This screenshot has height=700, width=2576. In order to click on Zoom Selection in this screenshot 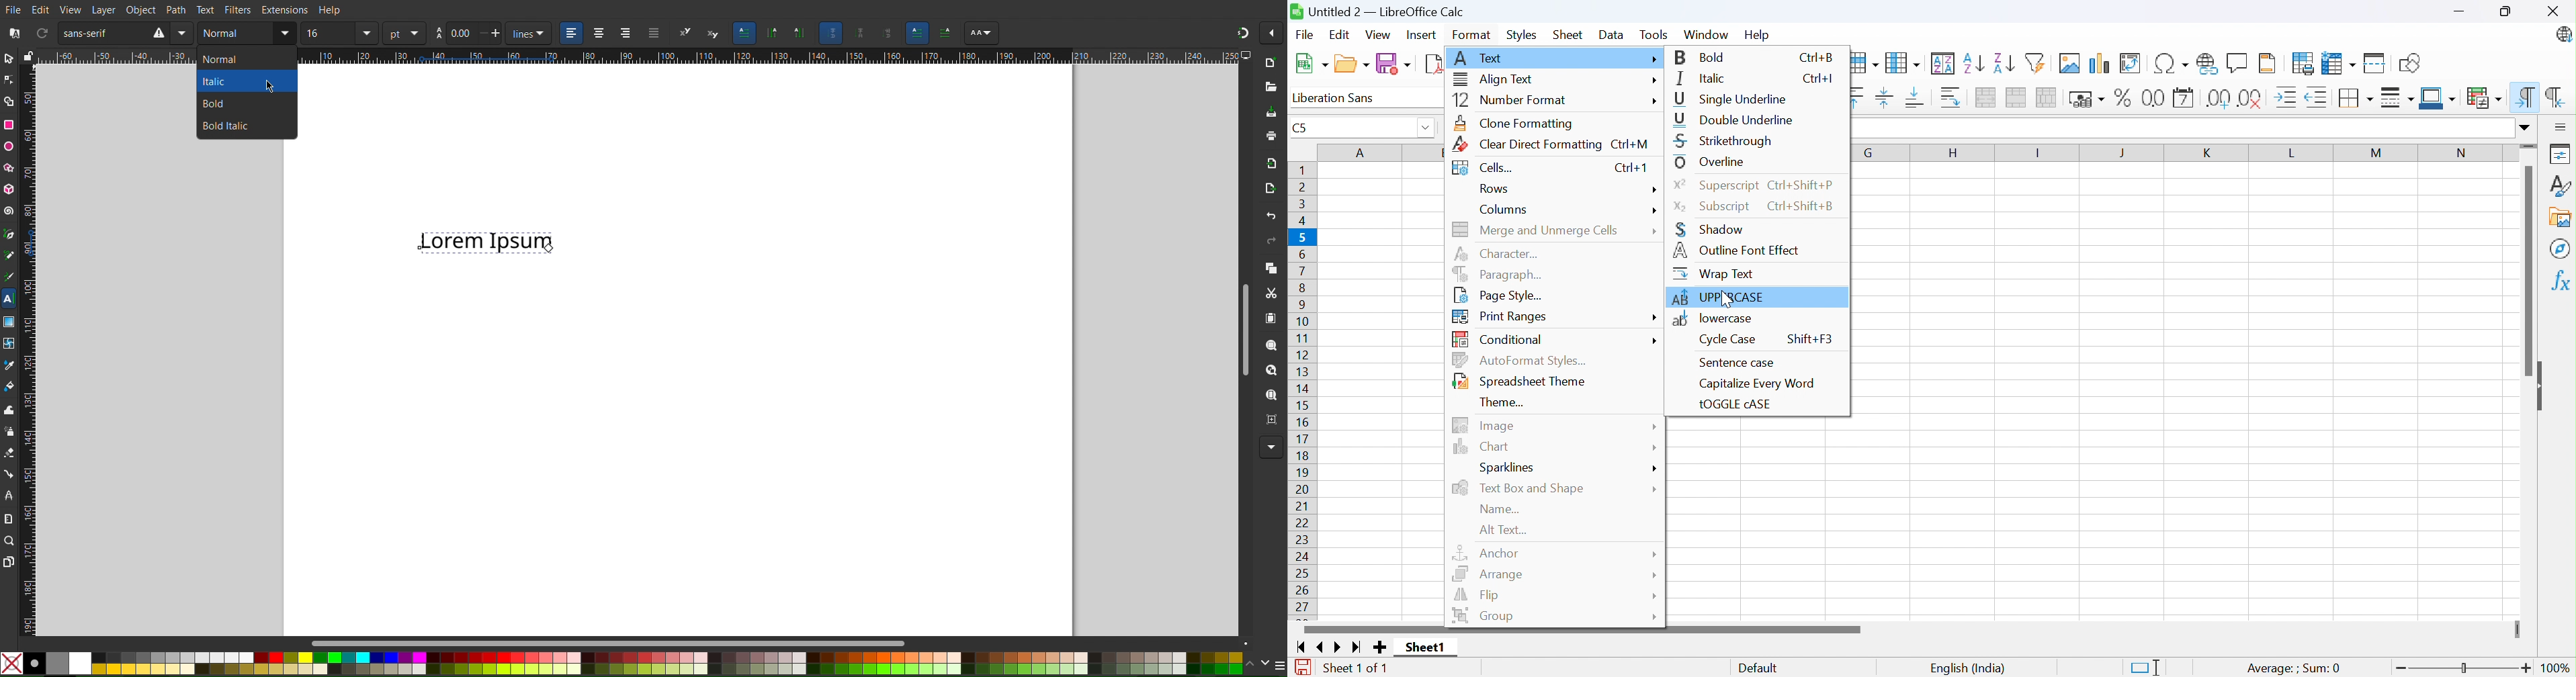, I will do `click(1267, 345)`.